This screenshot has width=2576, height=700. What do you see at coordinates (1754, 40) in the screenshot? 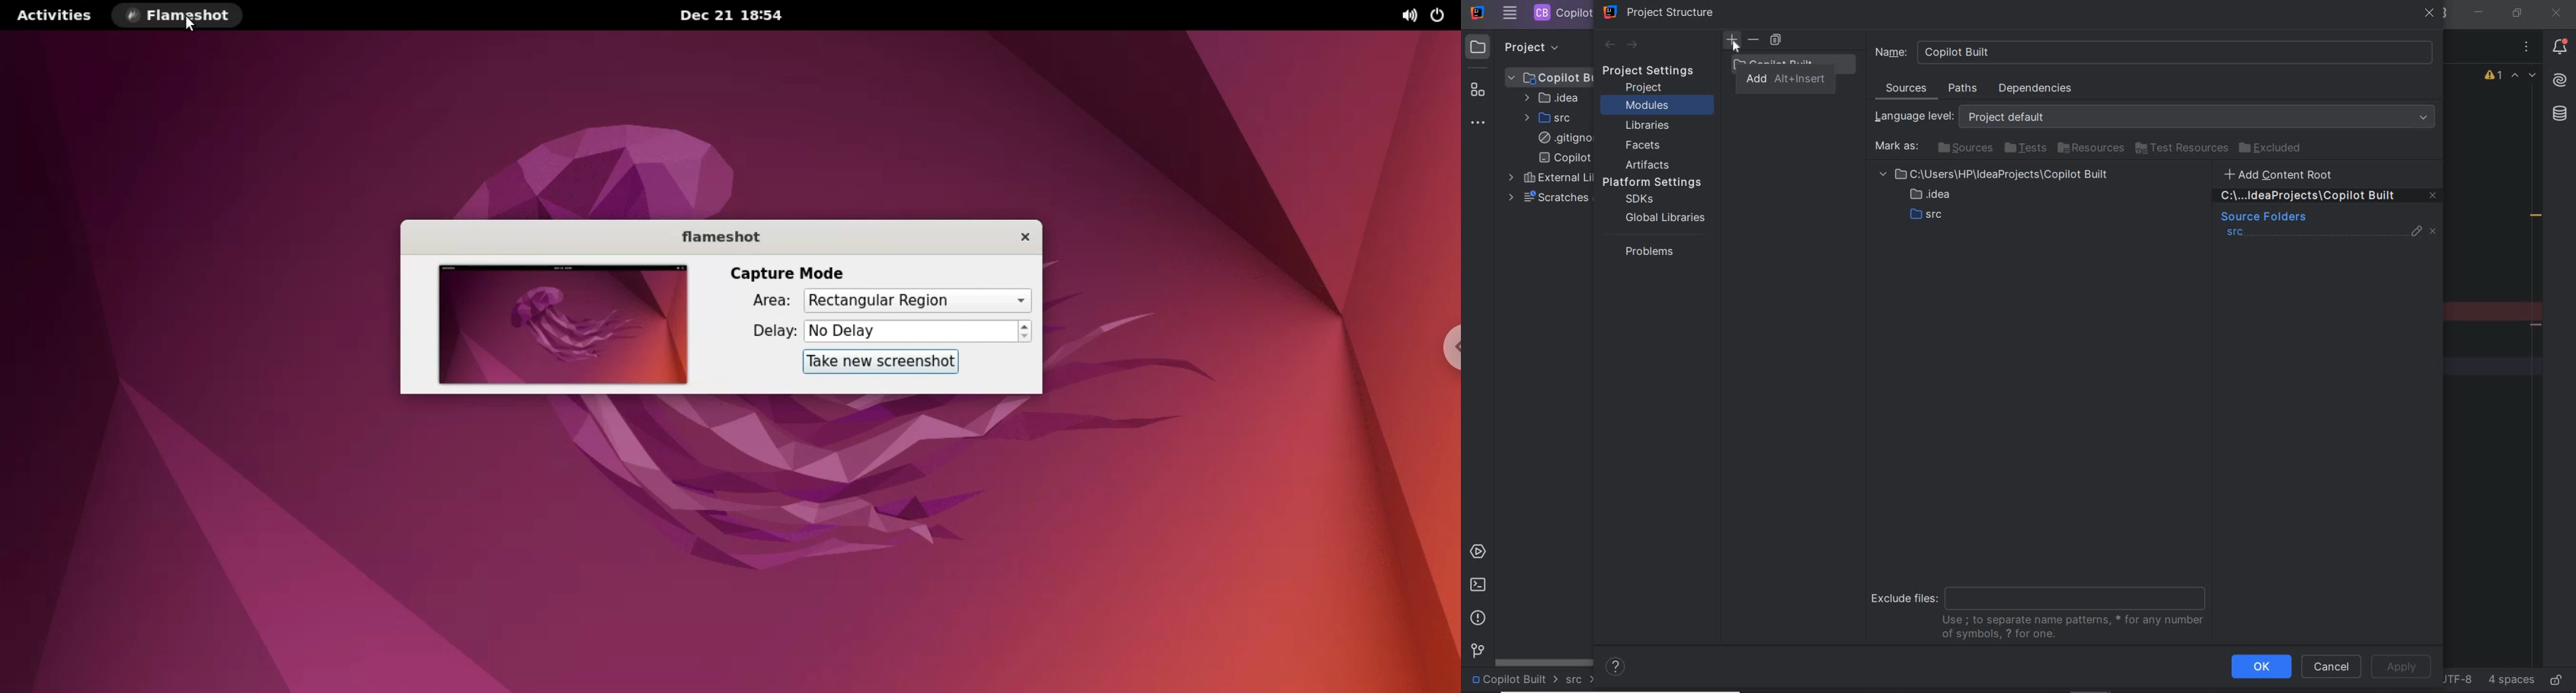
I see `delete` at bounding box center [1754, 40].